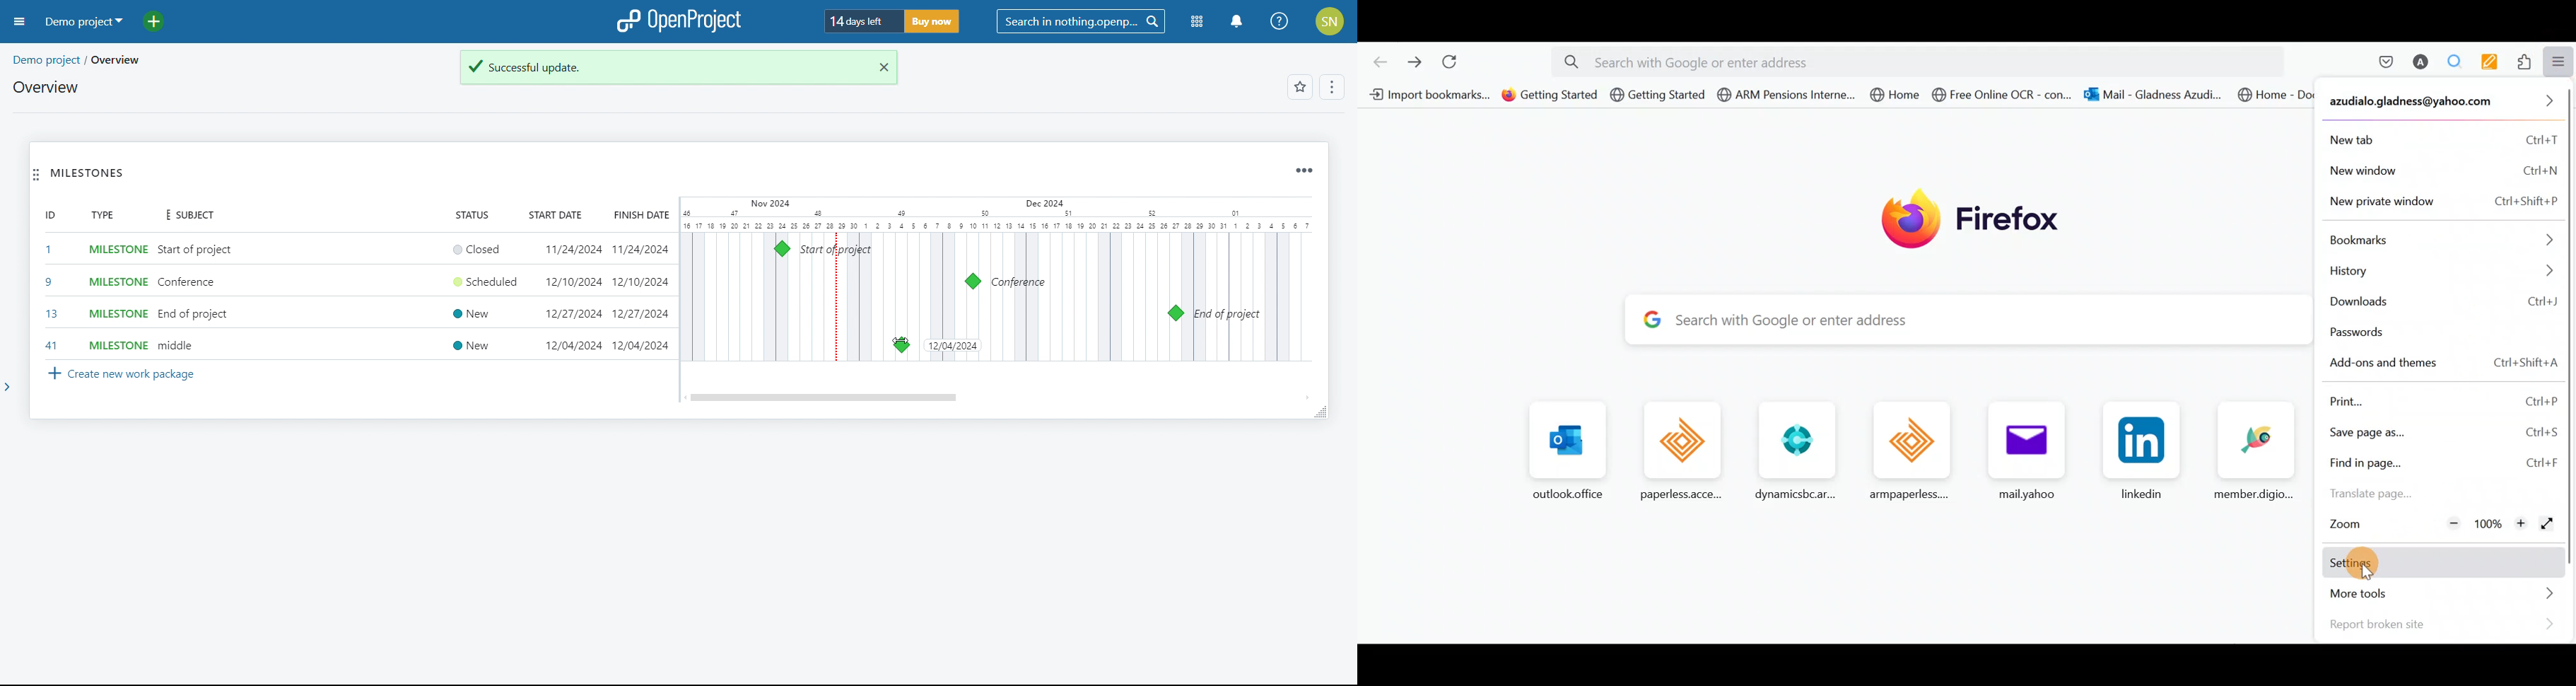 This screenshot has width=2576, height=700. What do you see at coordinates (472, 214) in the screenshot?
I see `status` at bounding box center [472, 214].